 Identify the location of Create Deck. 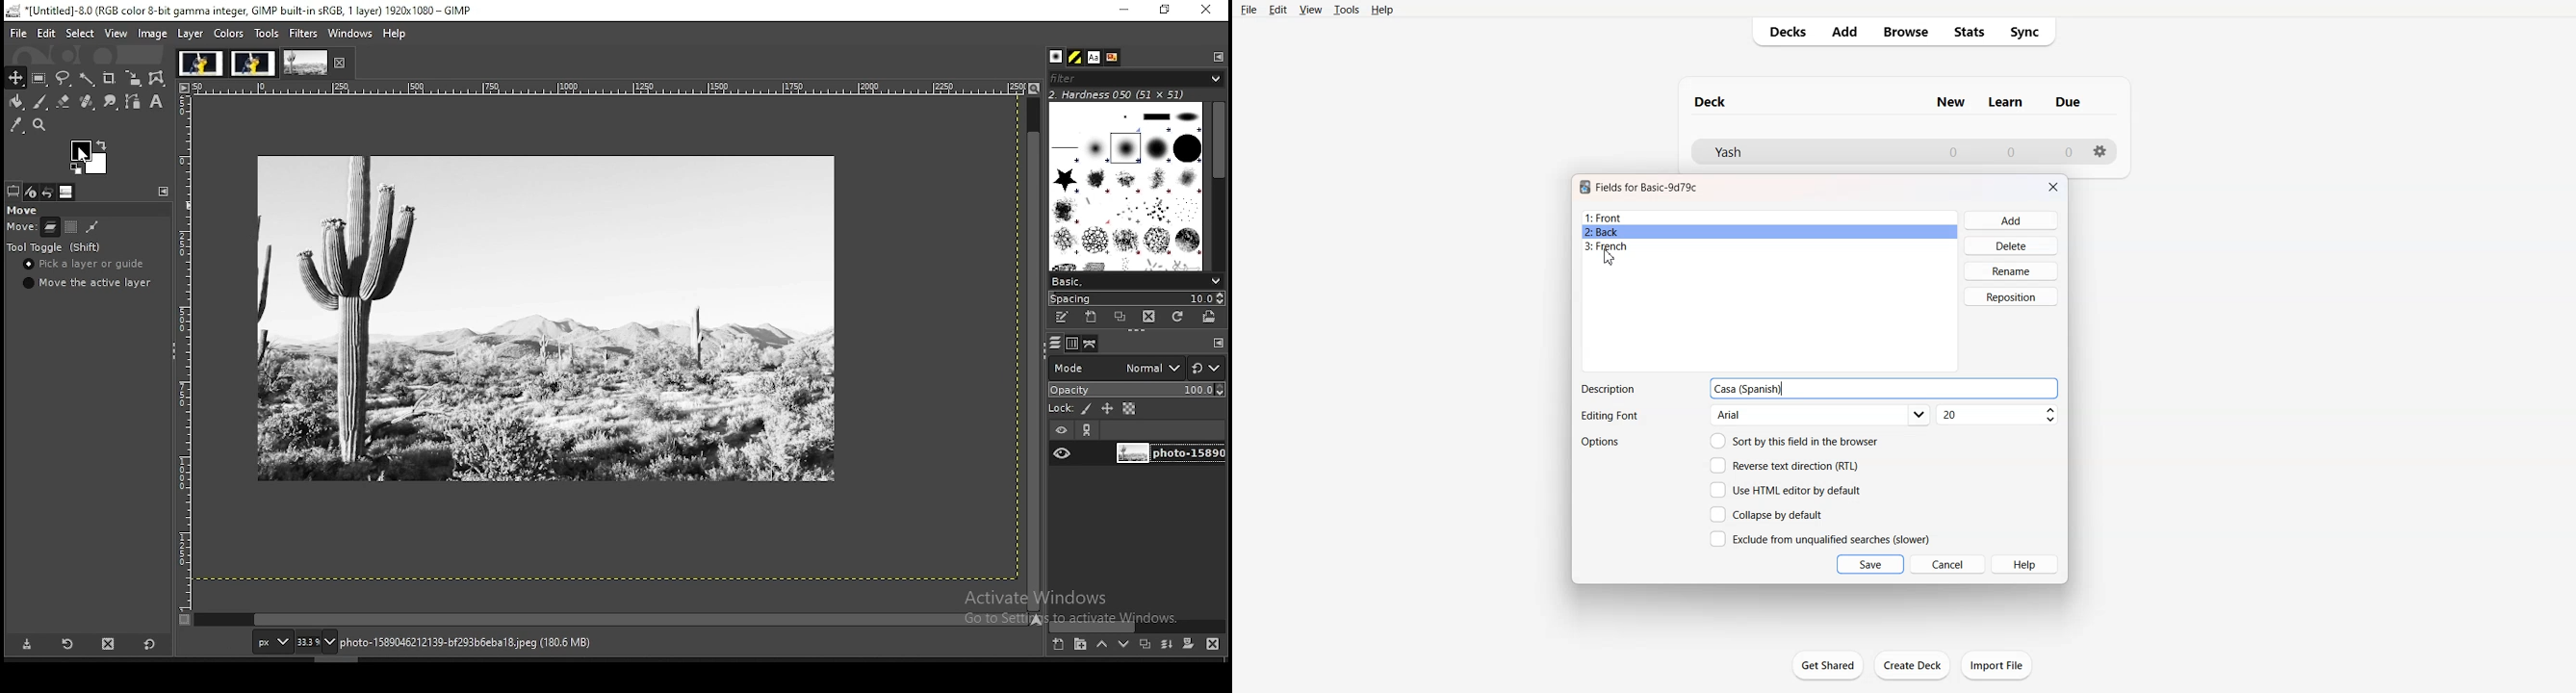
(1913, 664).